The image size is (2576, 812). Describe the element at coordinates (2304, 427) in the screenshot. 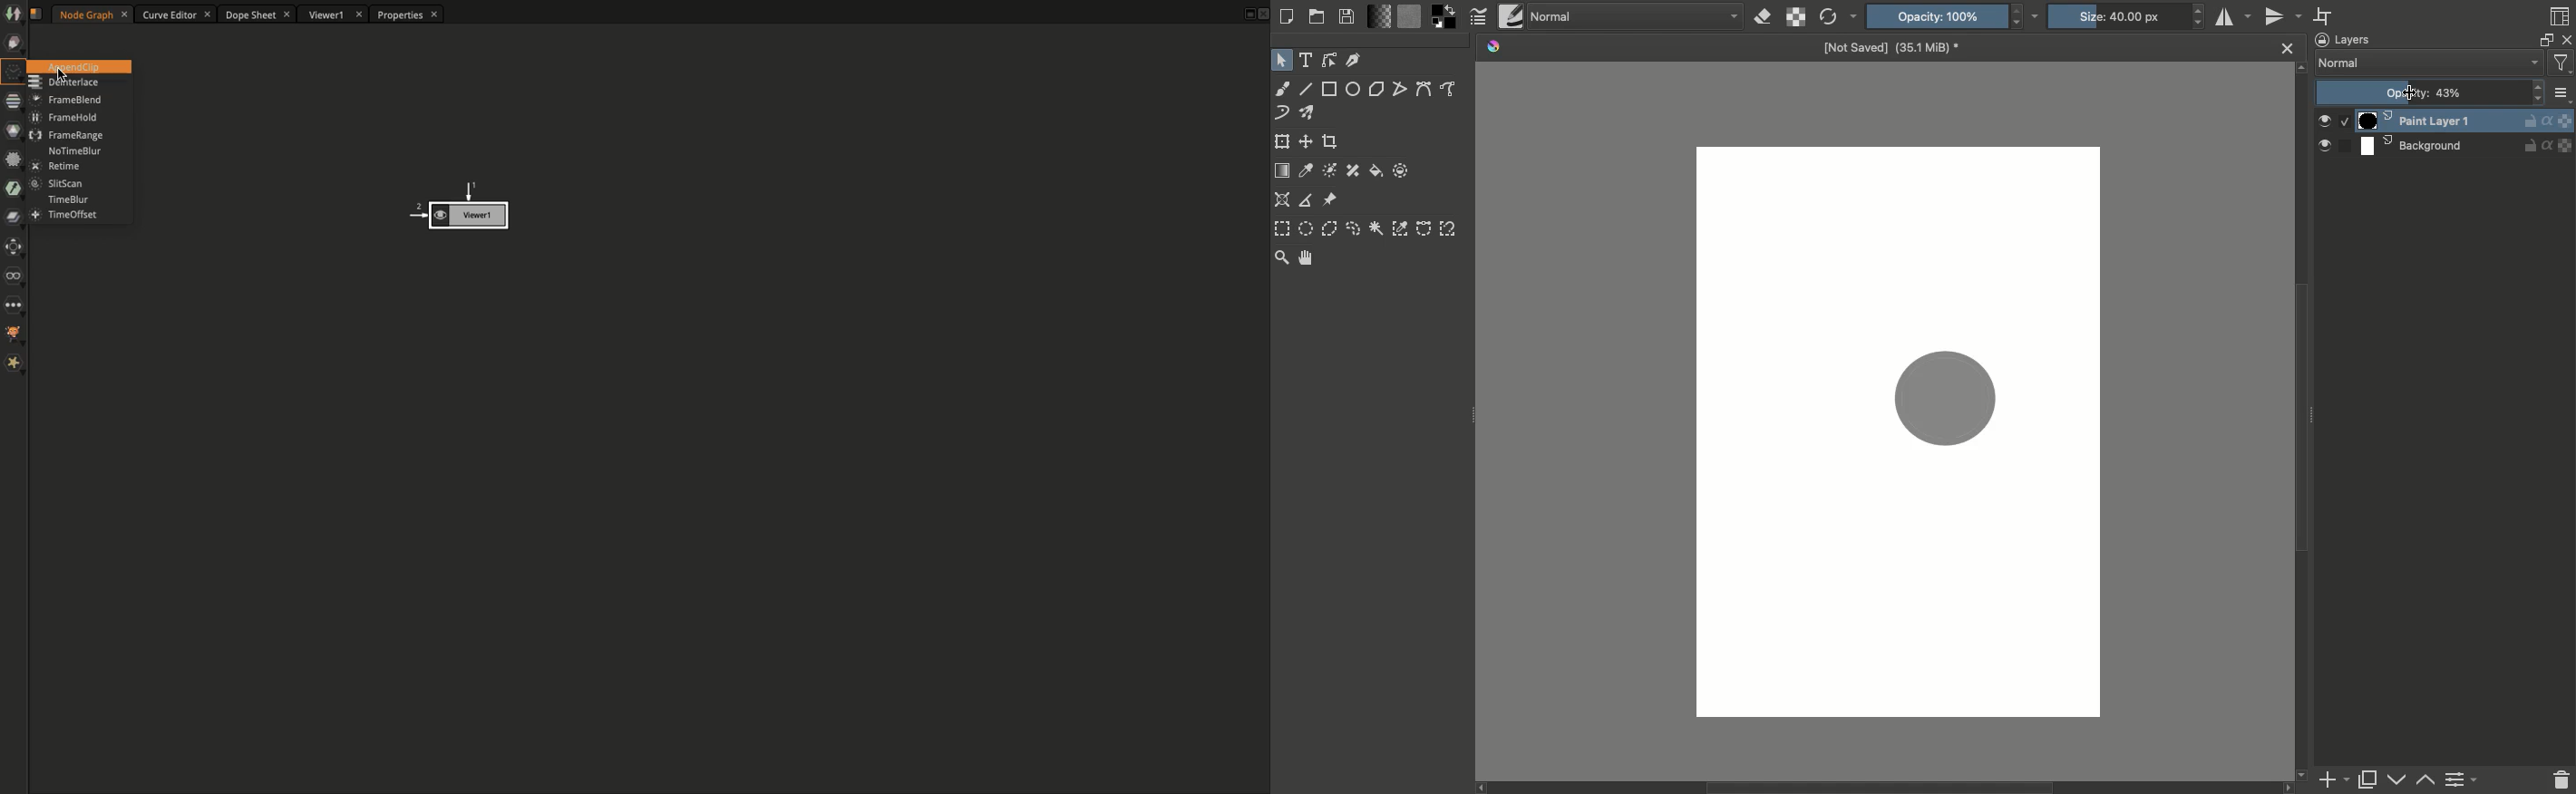

I see `Scroll` at that location.